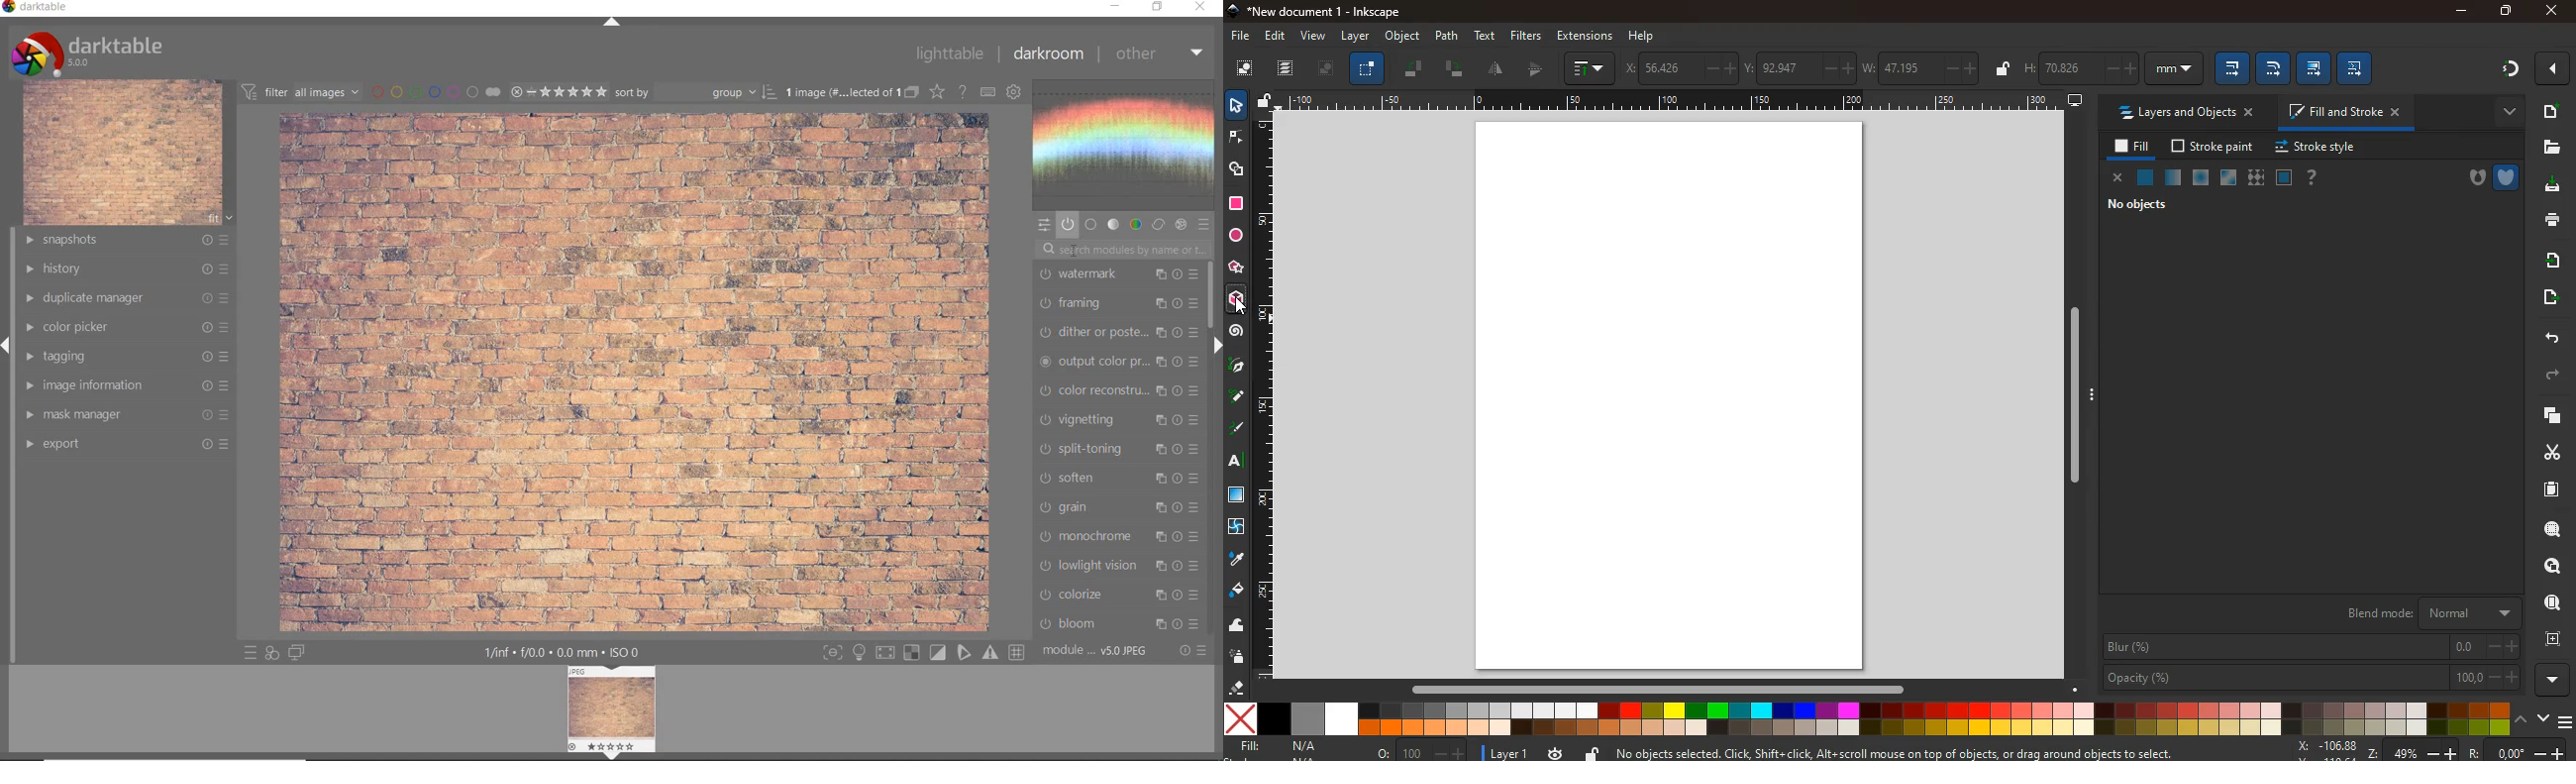 The image size is (2576, 784). I want to click on blend mode, so click(2425, 613).